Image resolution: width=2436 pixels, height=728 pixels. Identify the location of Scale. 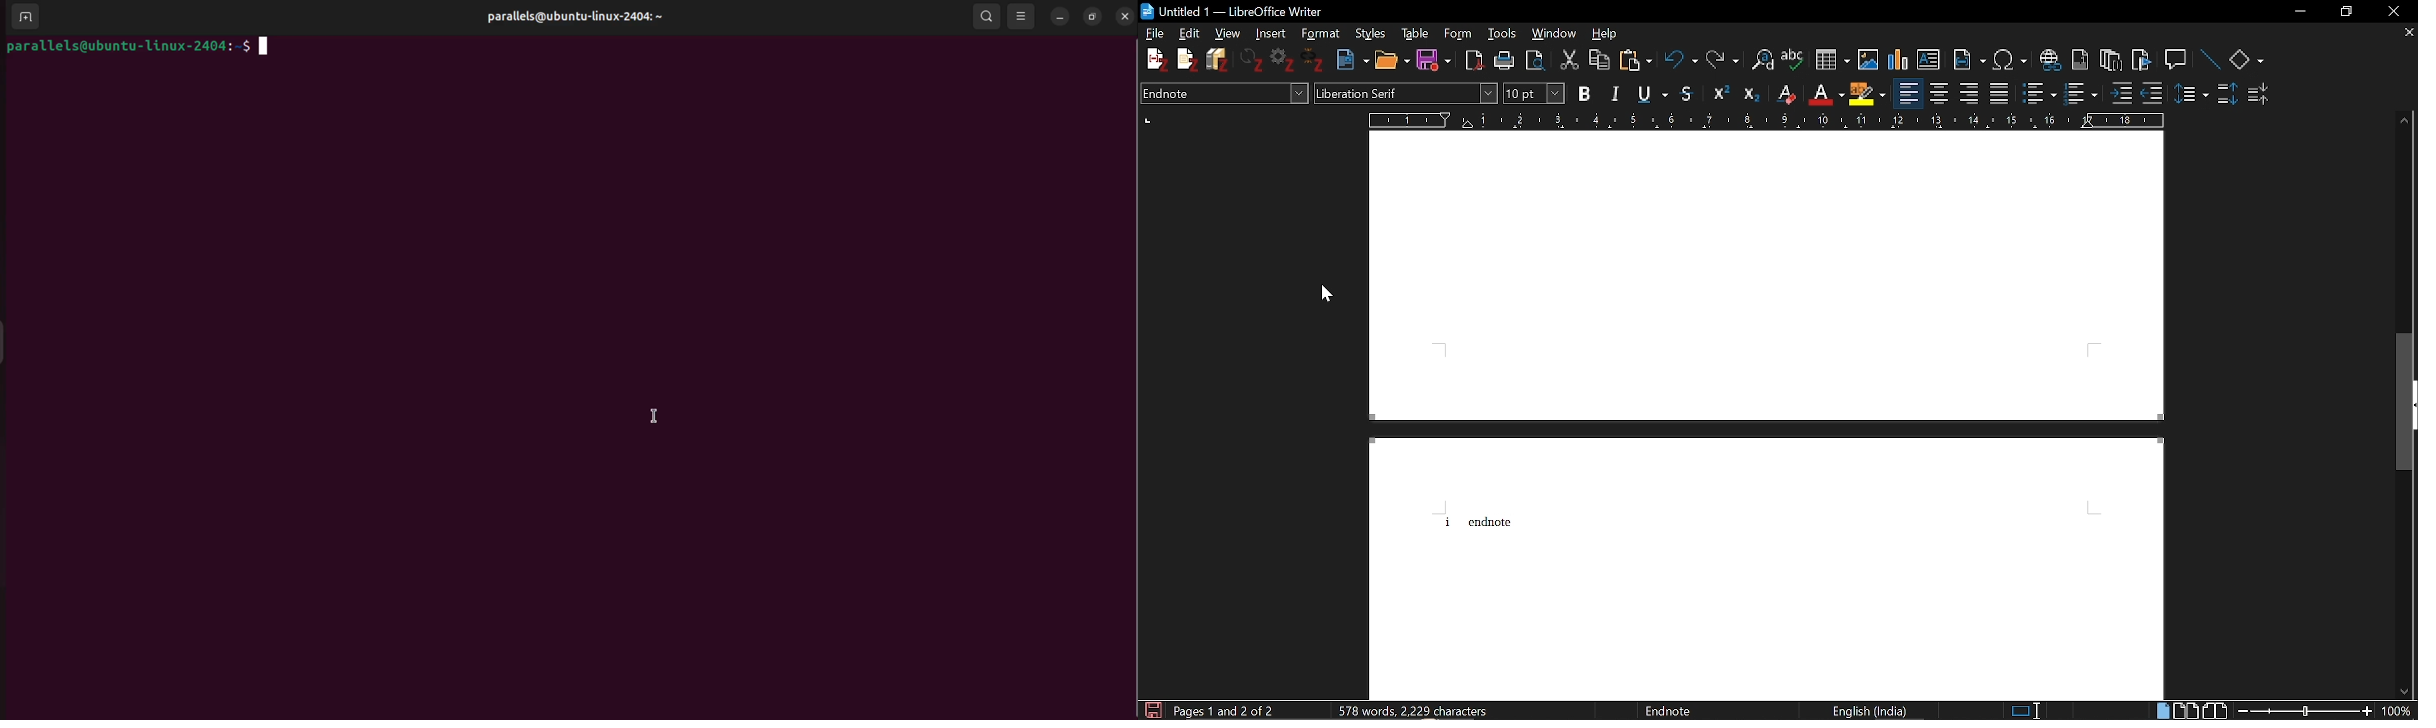
(1765, 121).